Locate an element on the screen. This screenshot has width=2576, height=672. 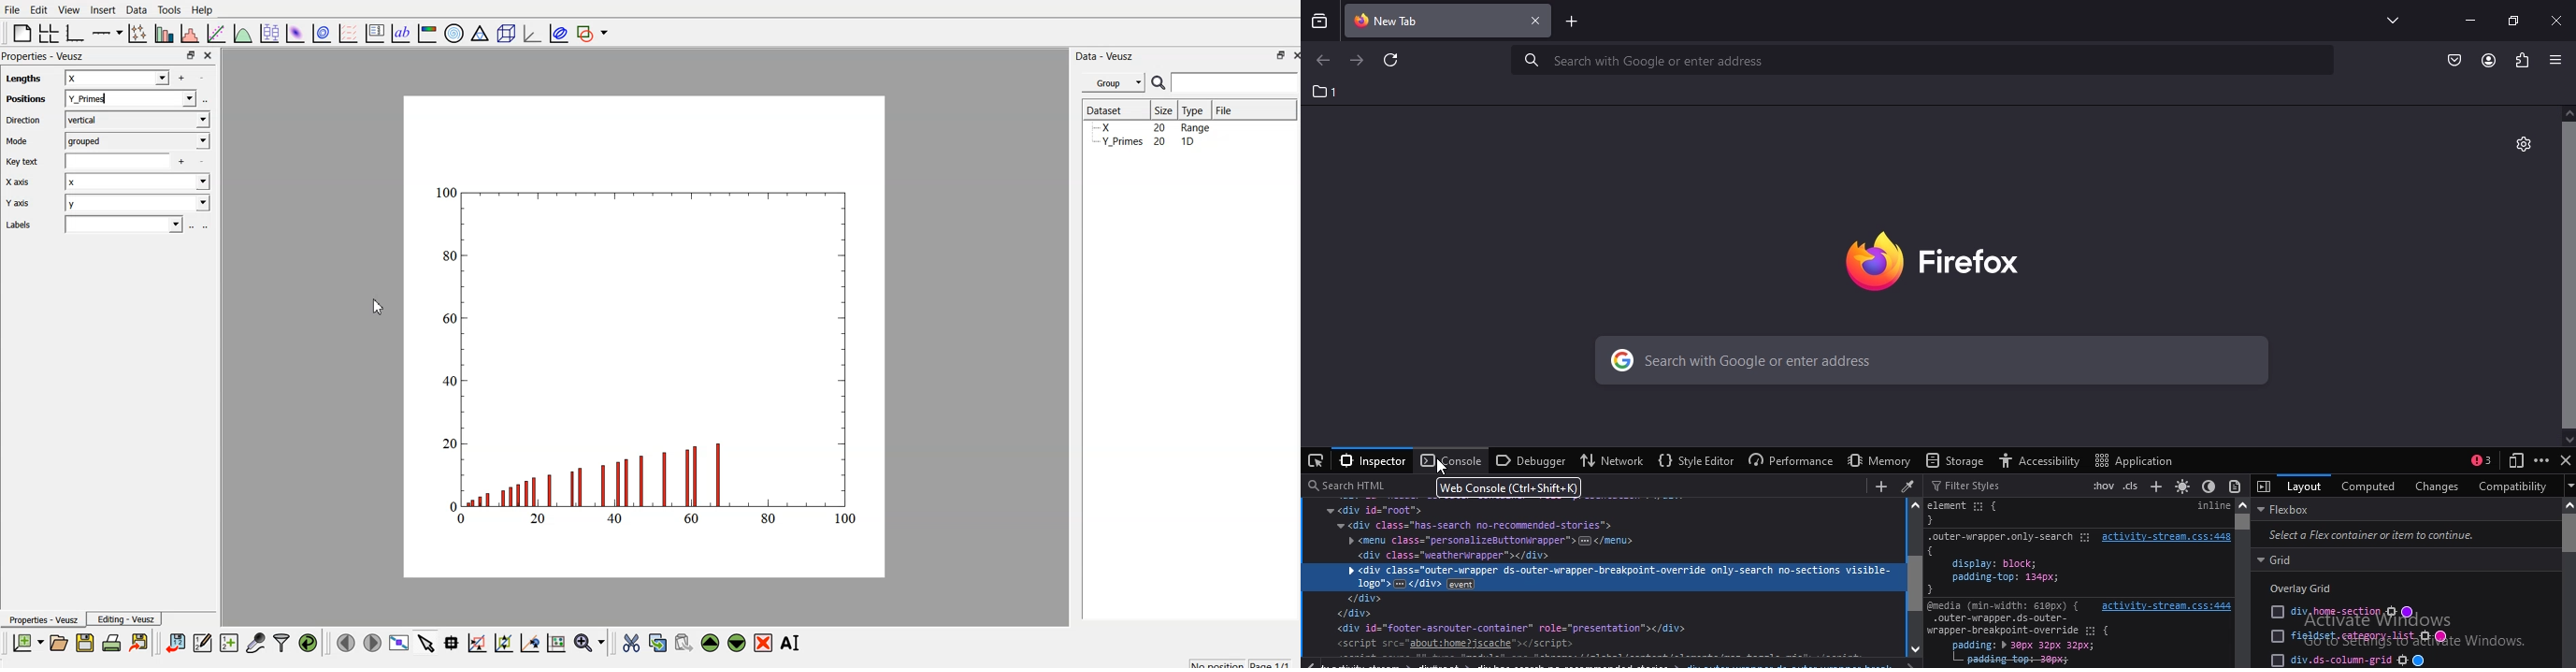
copy the widget is located at coordinates (657, 642).